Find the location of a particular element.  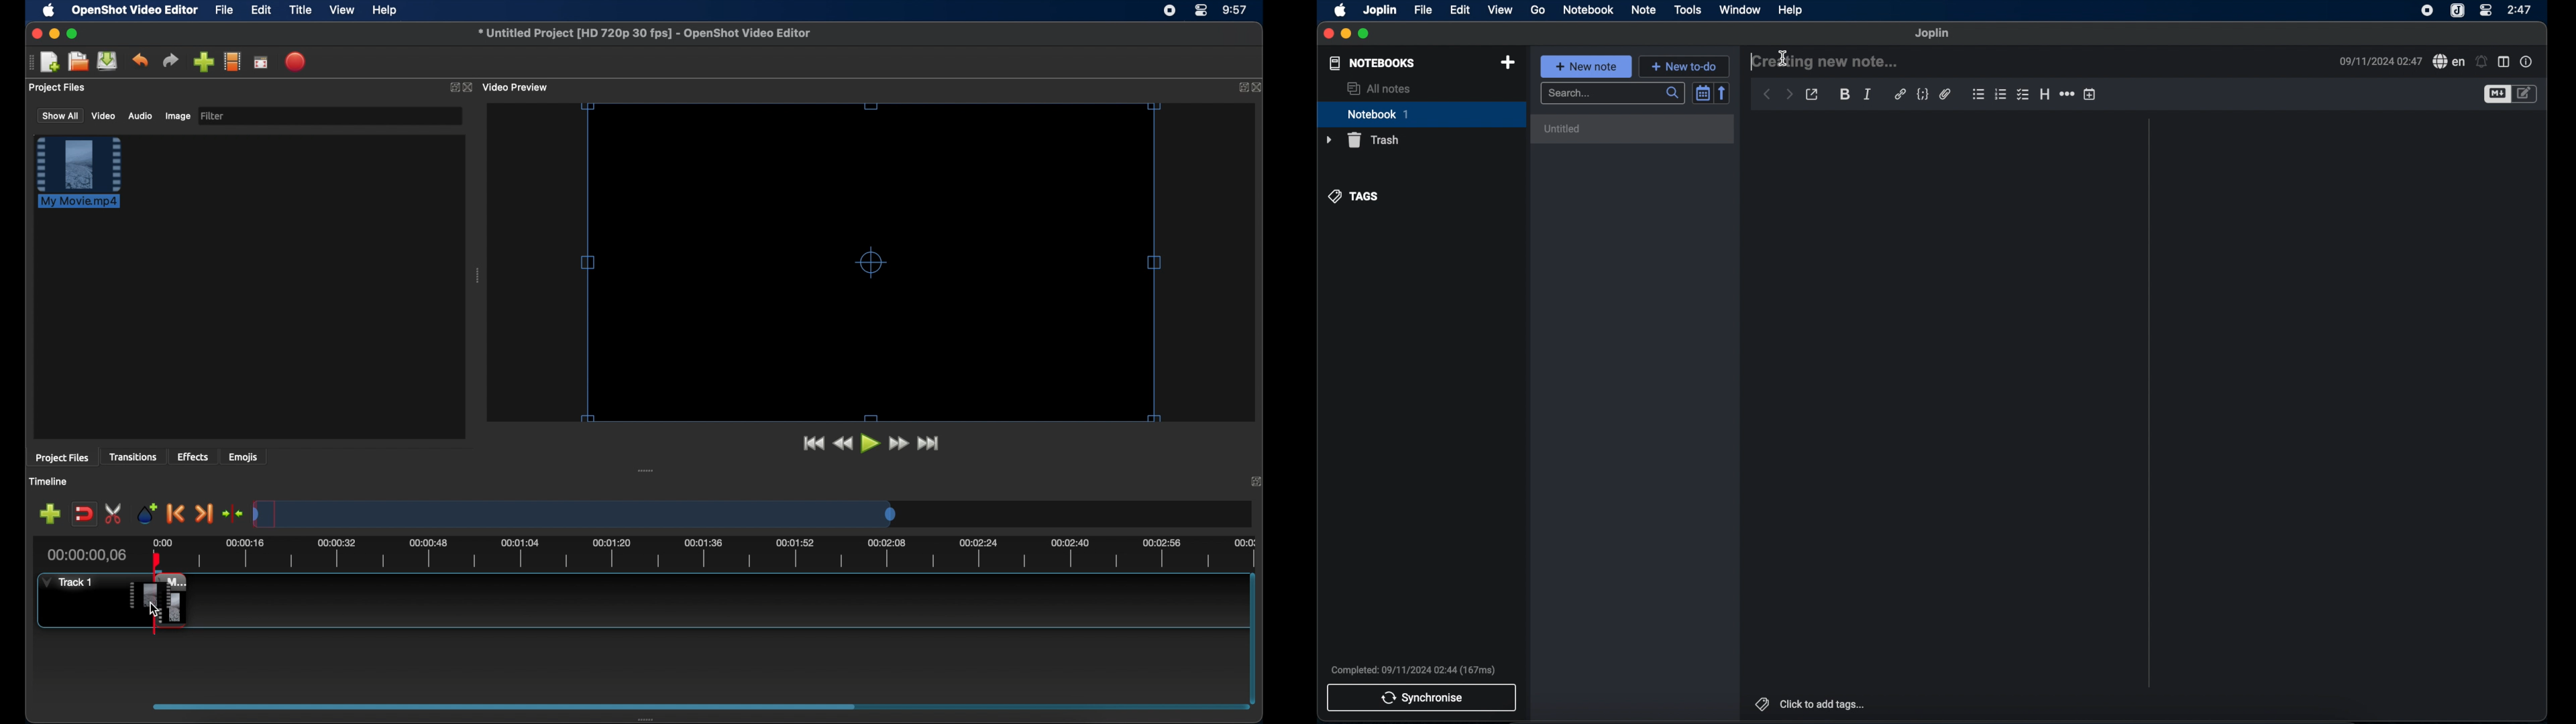

joplin is located at coordinates (1381, 11).